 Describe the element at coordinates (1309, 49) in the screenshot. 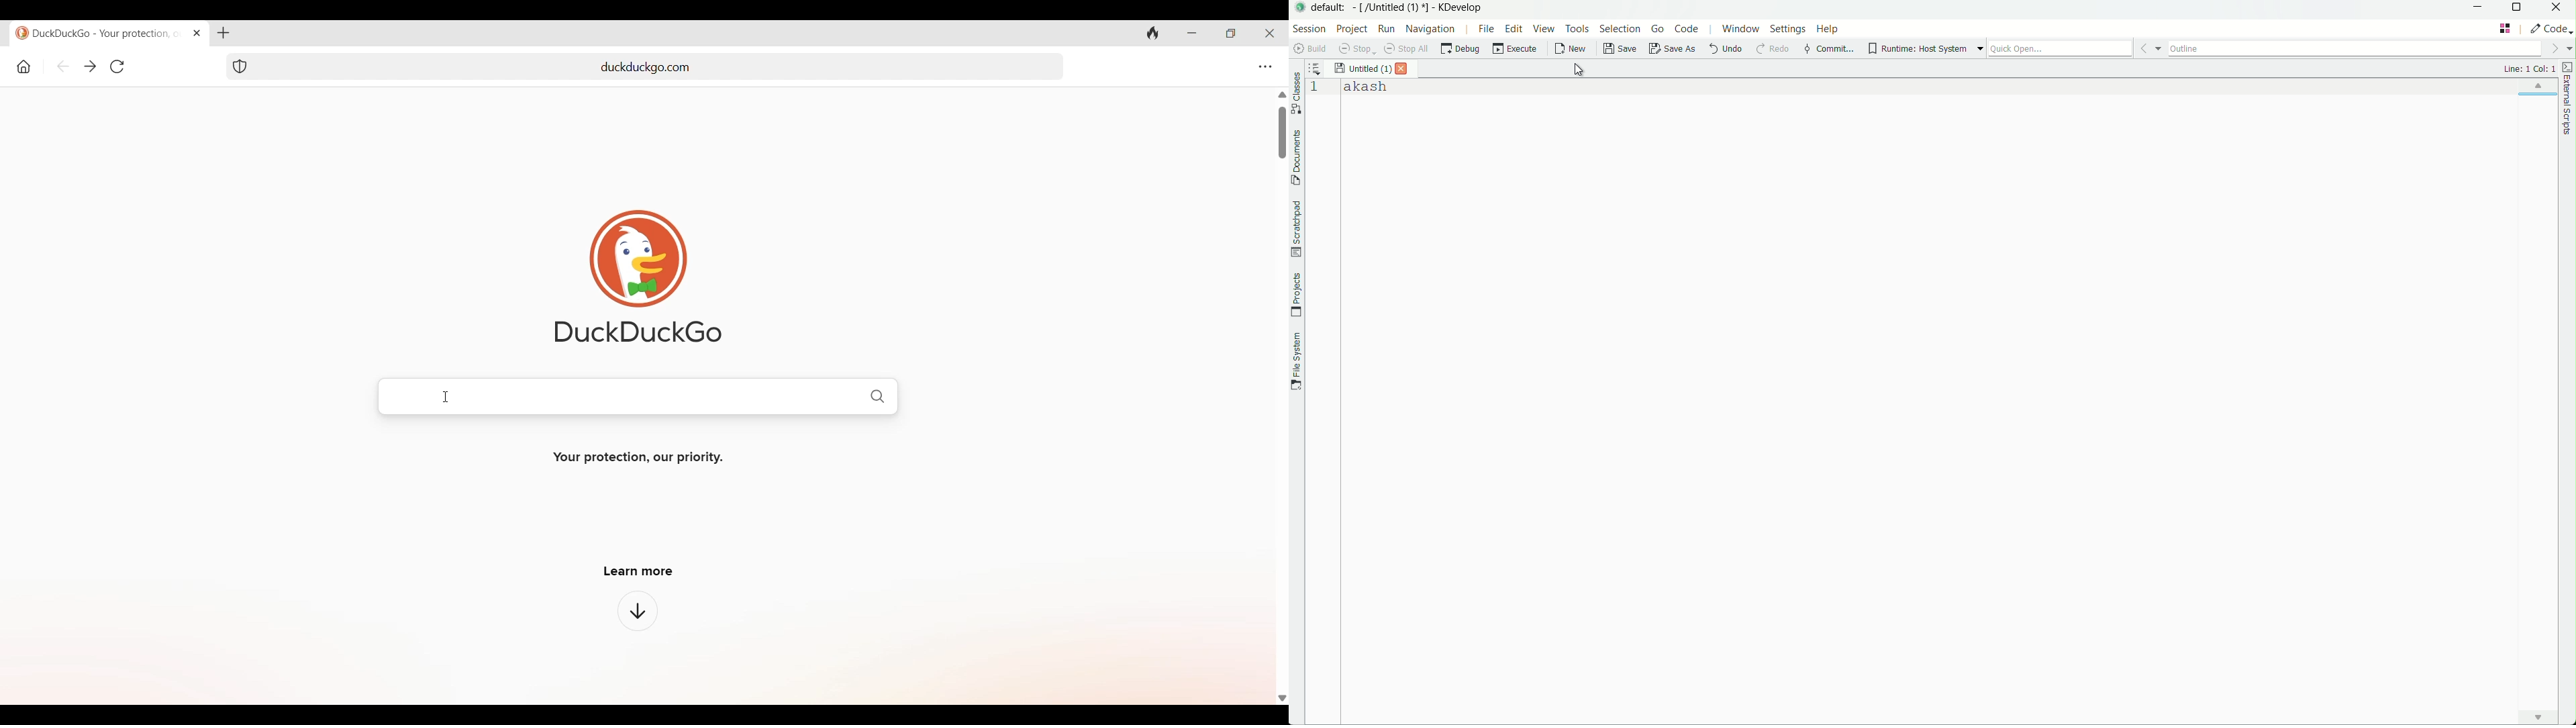

I see `build` at that location.